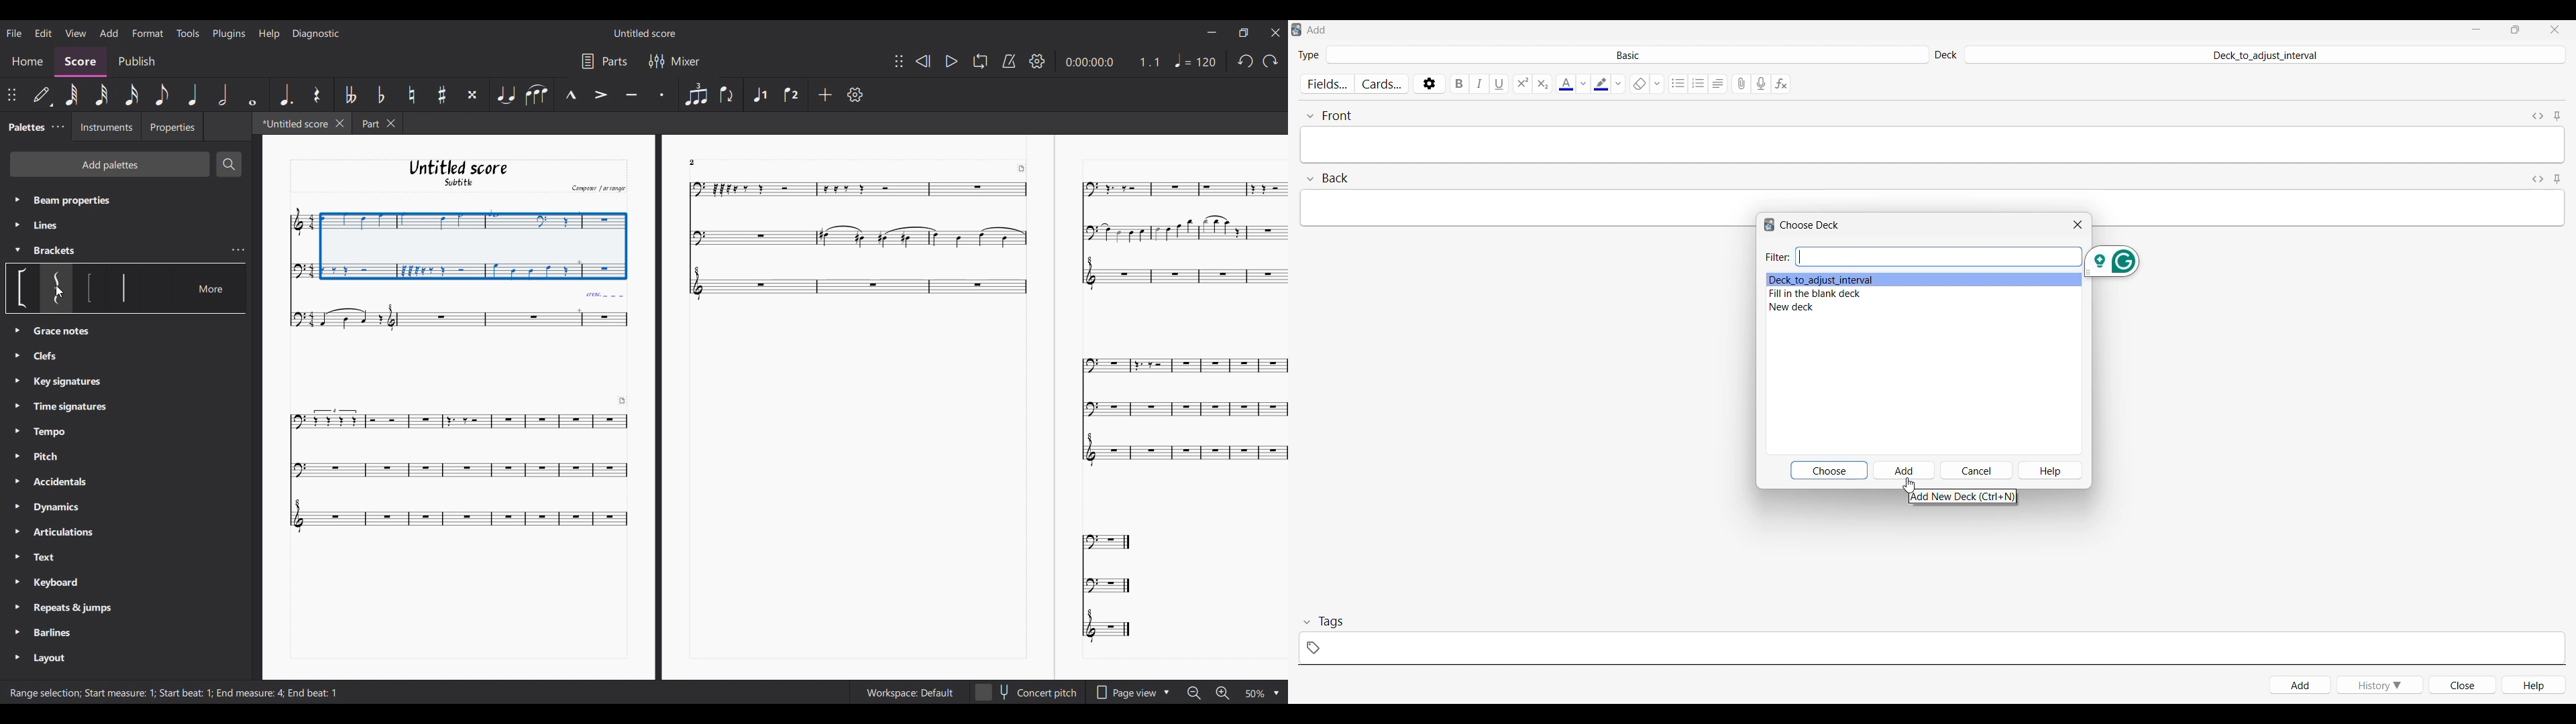 This screenshot has width=2576, height=728. I want to click on Change position, so click(11, 95).